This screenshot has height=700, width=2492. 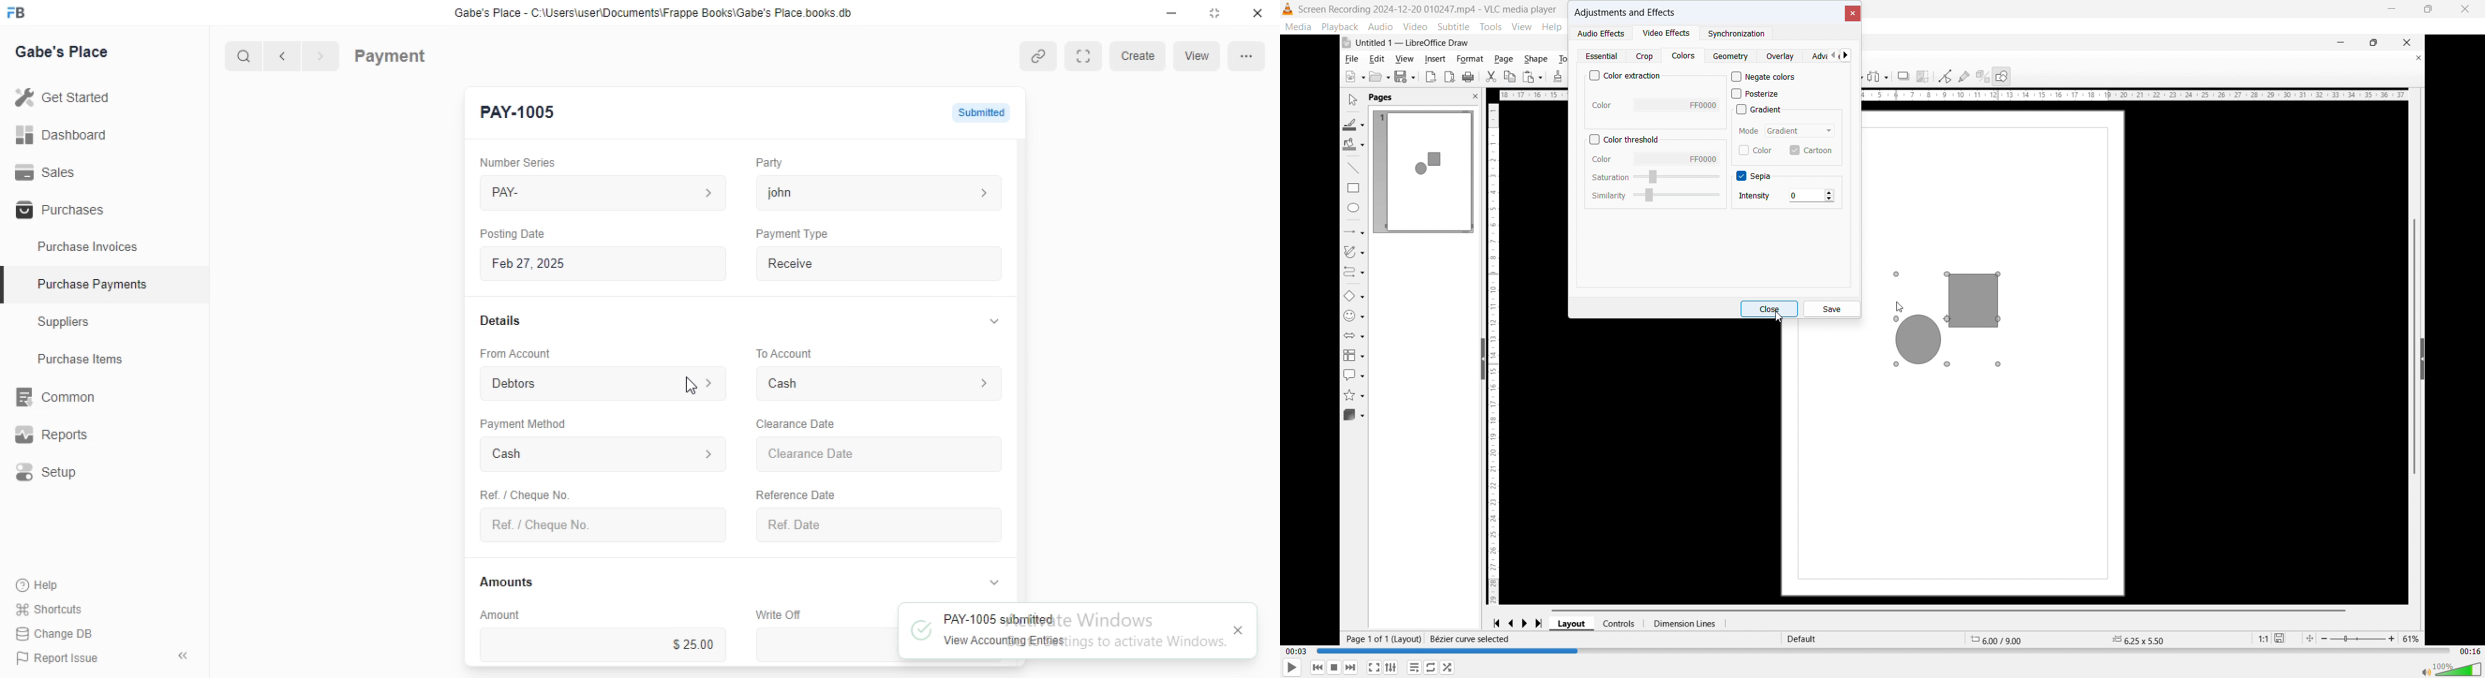 I want to click on Save , so click(x=1832, y=309).